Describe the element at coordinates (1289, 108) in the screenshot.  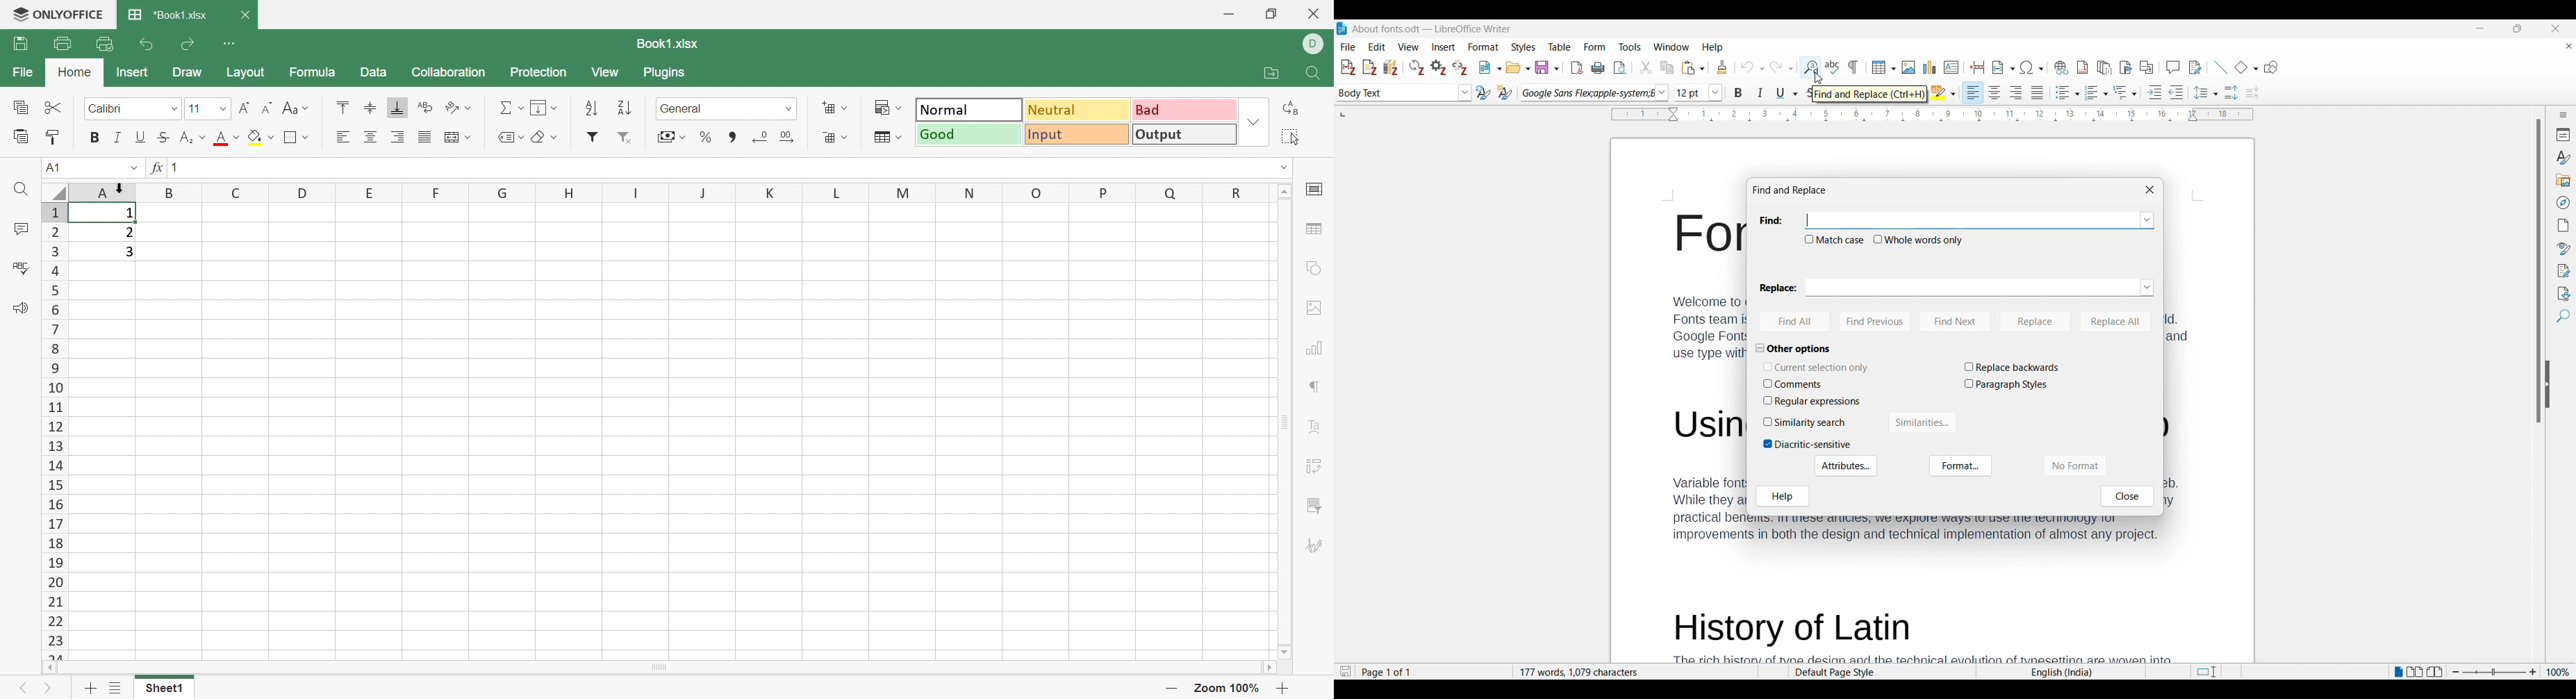
I see `Replace` at that location.